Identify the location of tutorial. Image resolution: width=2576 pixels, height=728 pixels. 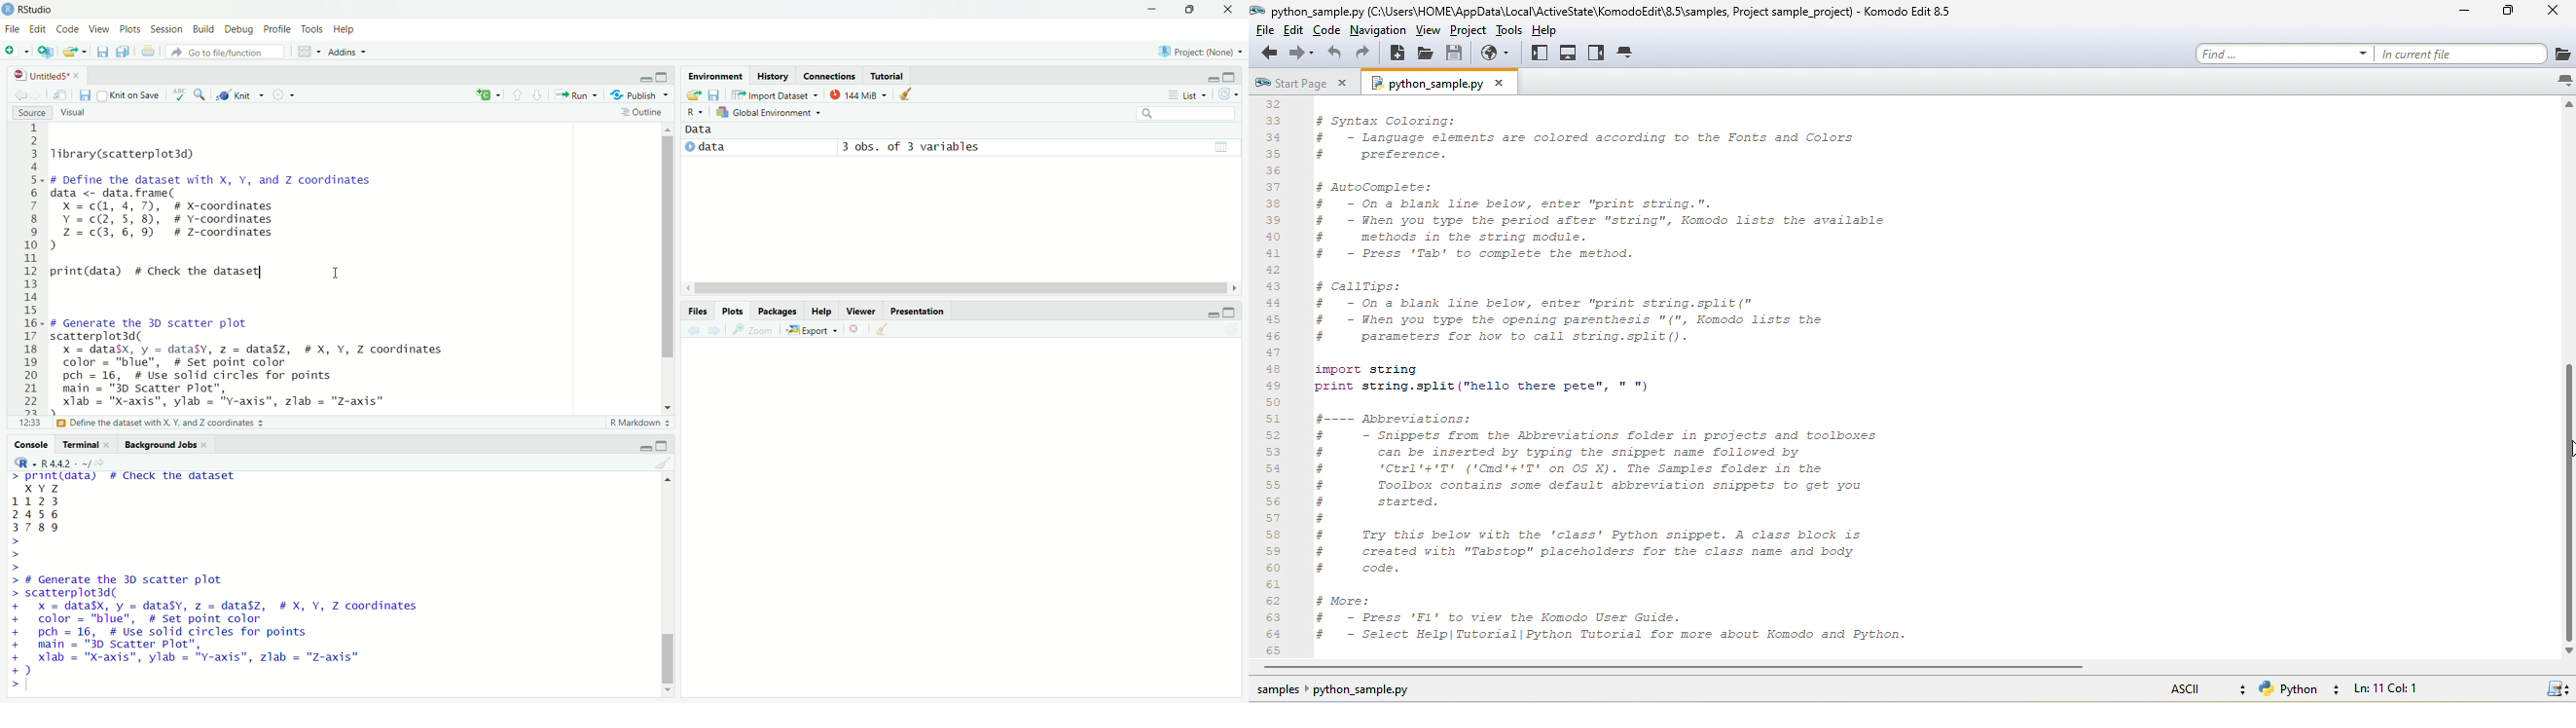
(887, 74).